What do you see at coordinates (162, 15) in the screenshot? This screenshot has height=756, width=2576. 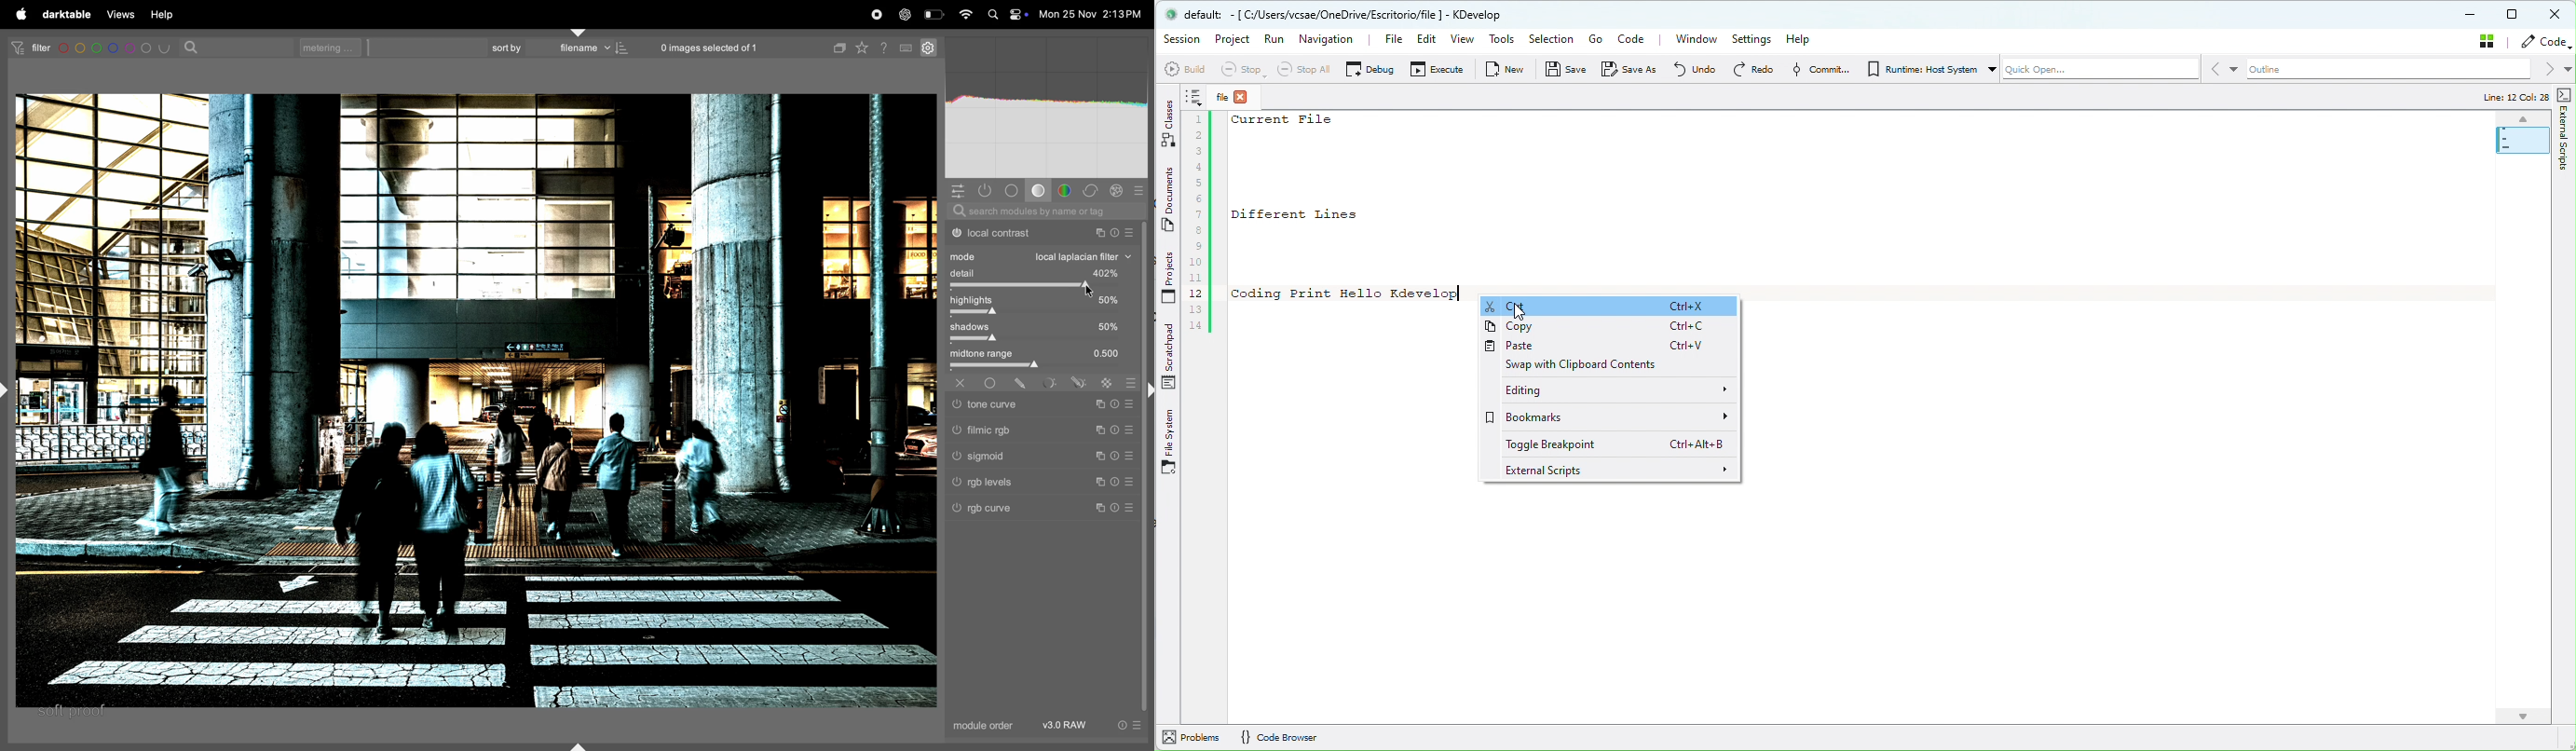 I see `help` at bounding box center [162, 15].